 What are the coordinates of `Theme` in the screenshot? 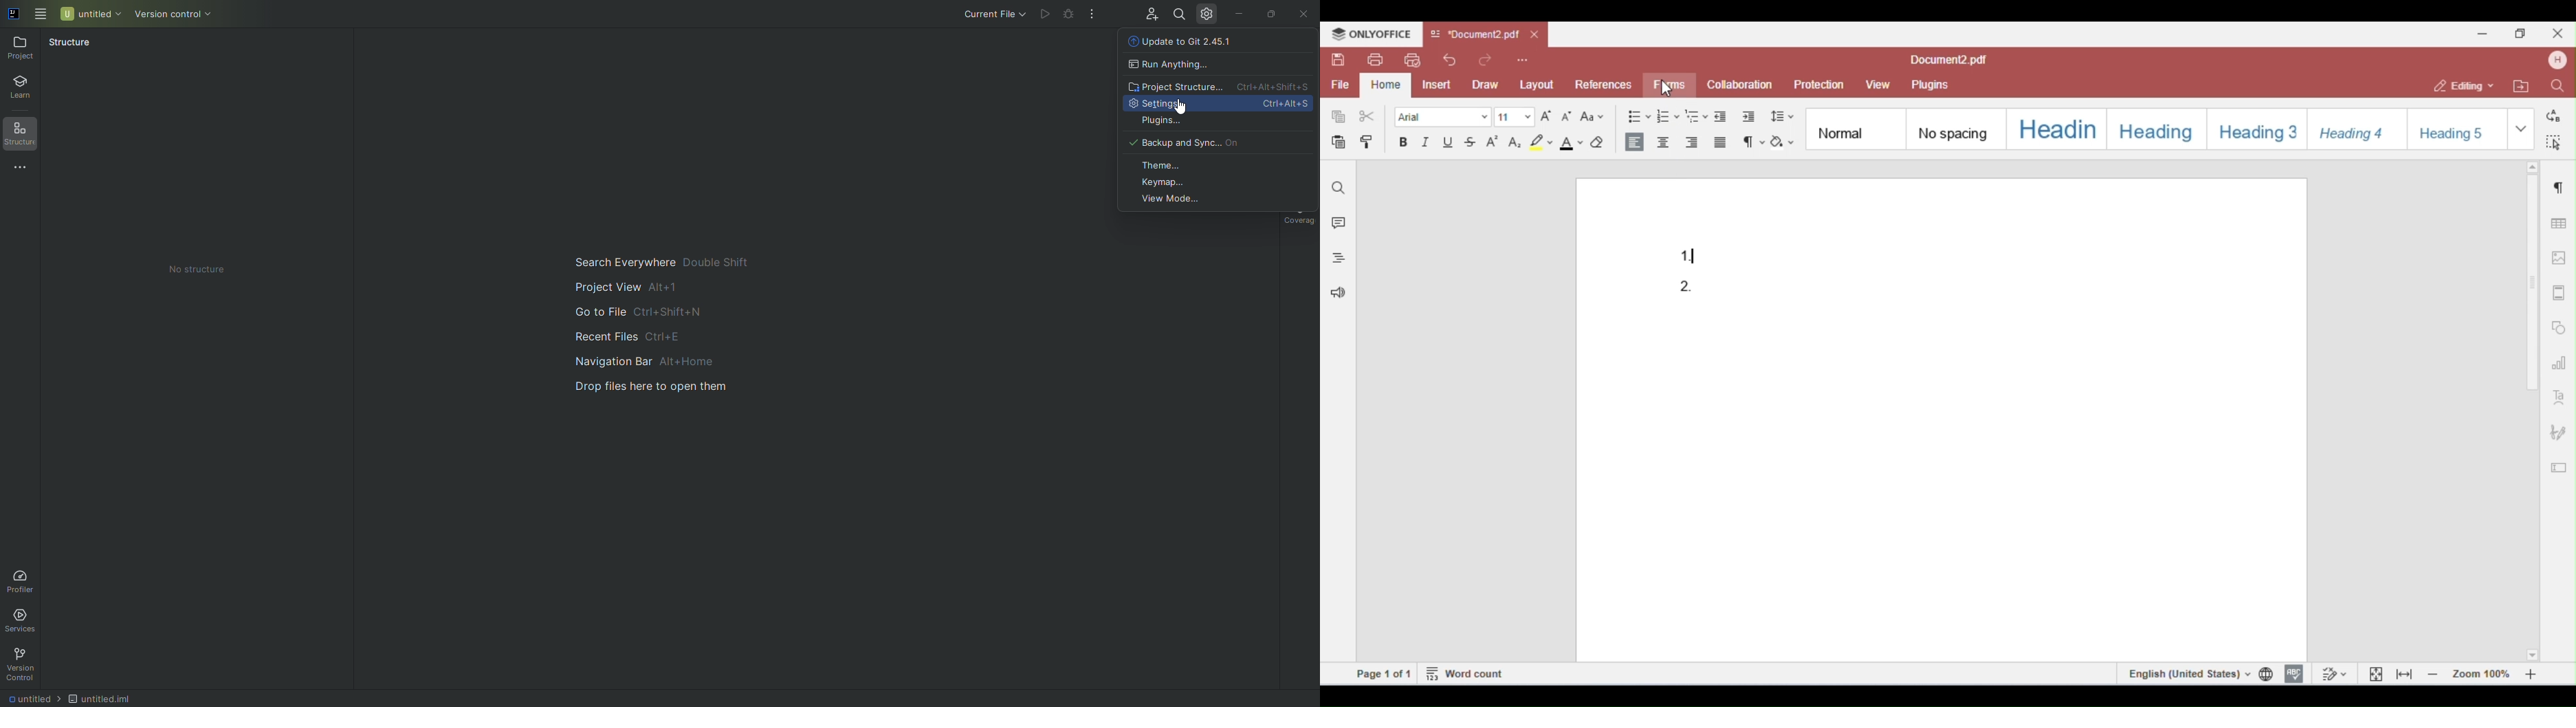 It's located at (1220, 165).